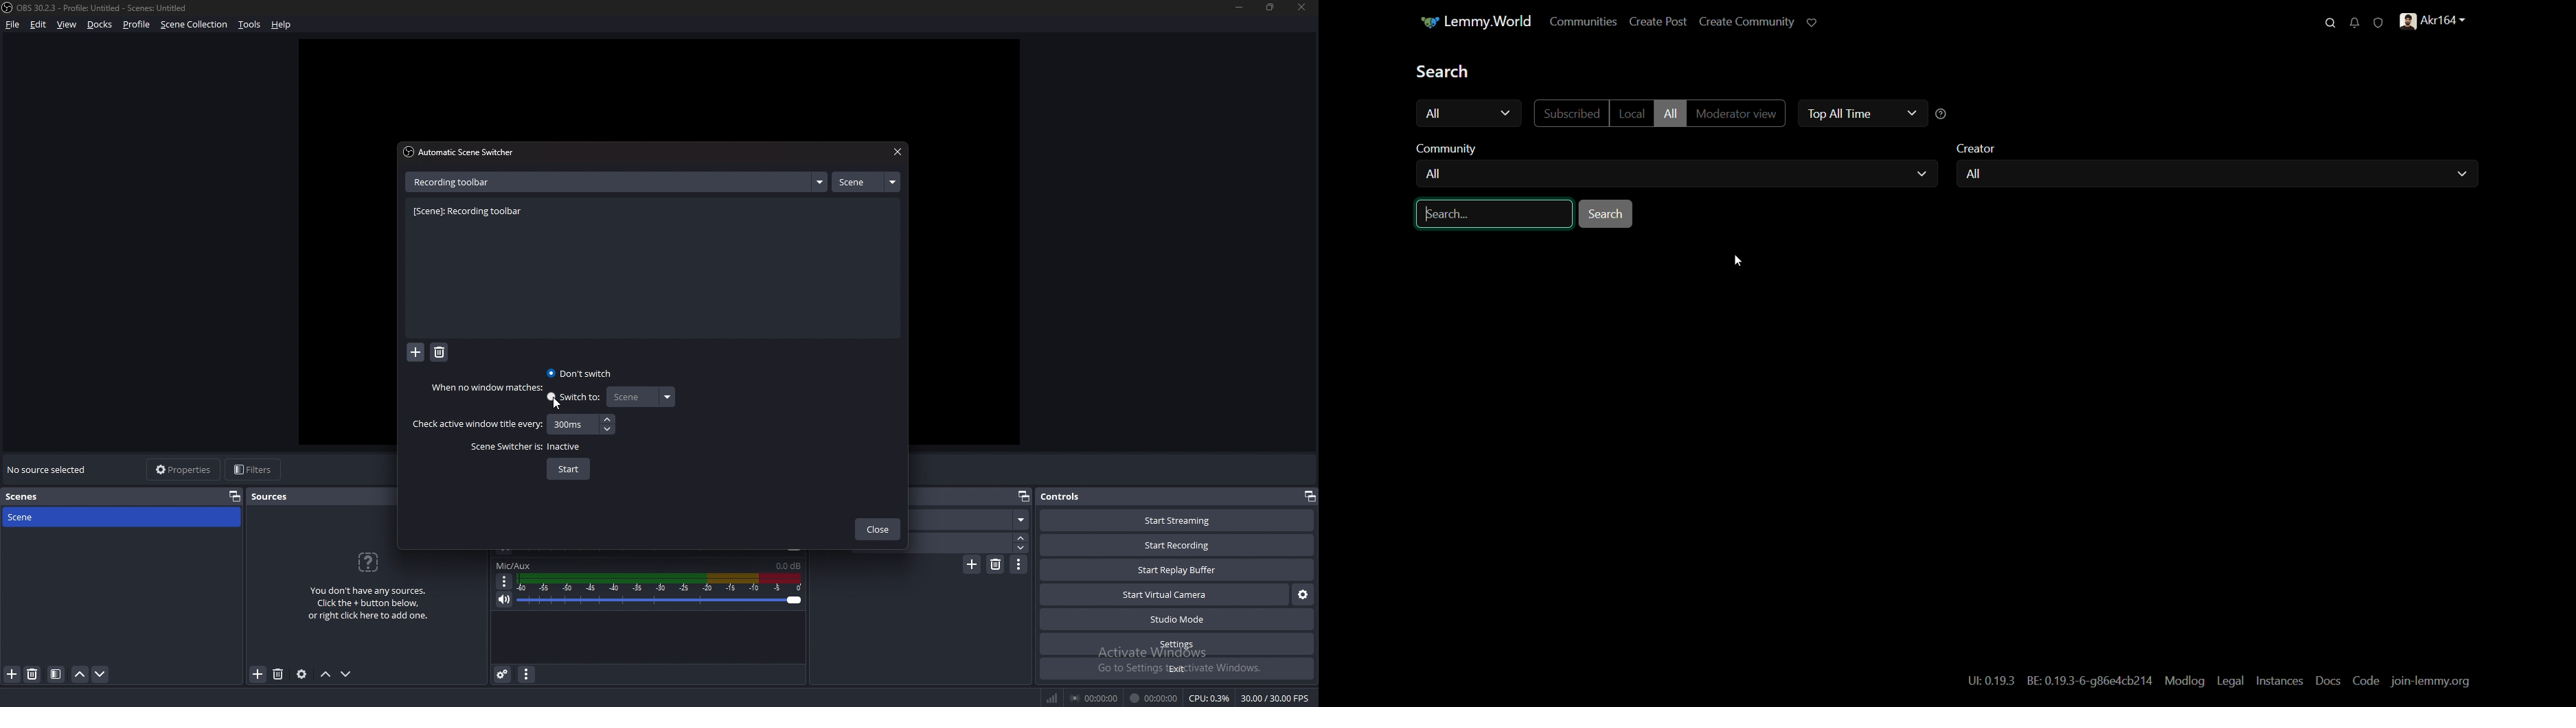 The height and width of the screenshot is (728, 2576). What do you see at coordinates (1154, 698) in the screenshot?
I see `recording duration` at bounding box center [1154, 698].